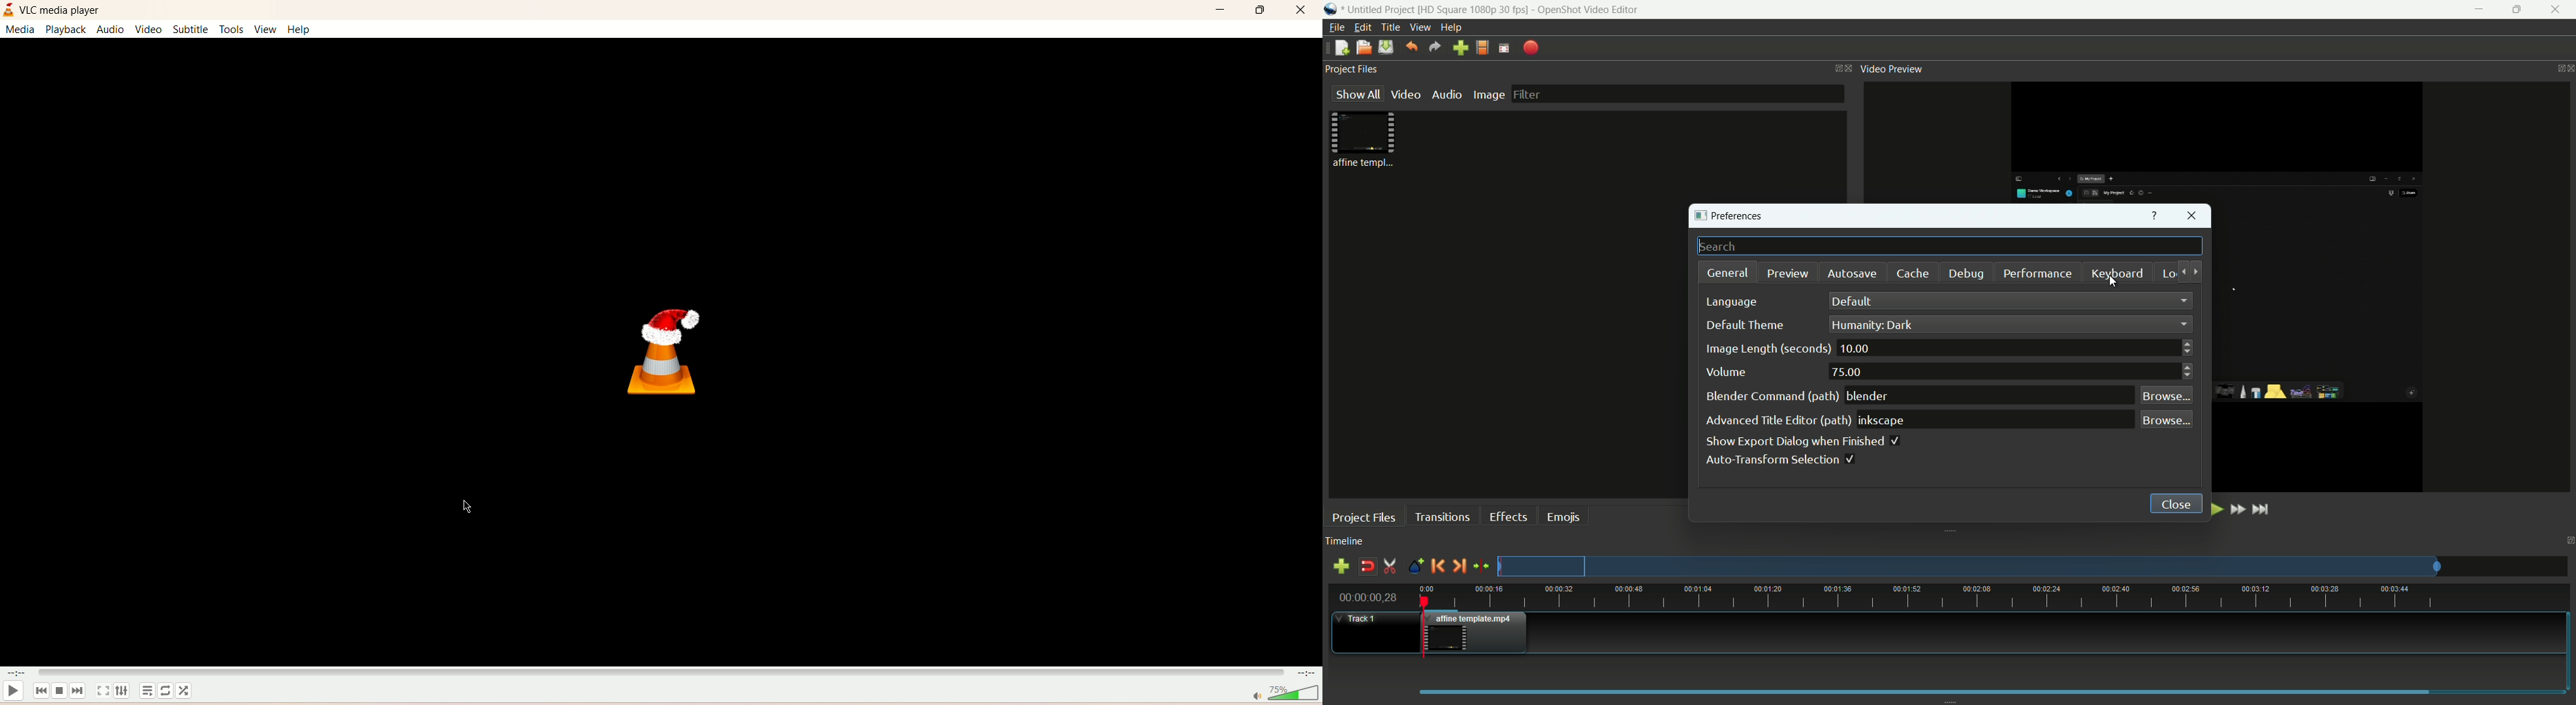  Describe the element at coordinates (59, 691) in the screenshot. I see `stop` at that location.